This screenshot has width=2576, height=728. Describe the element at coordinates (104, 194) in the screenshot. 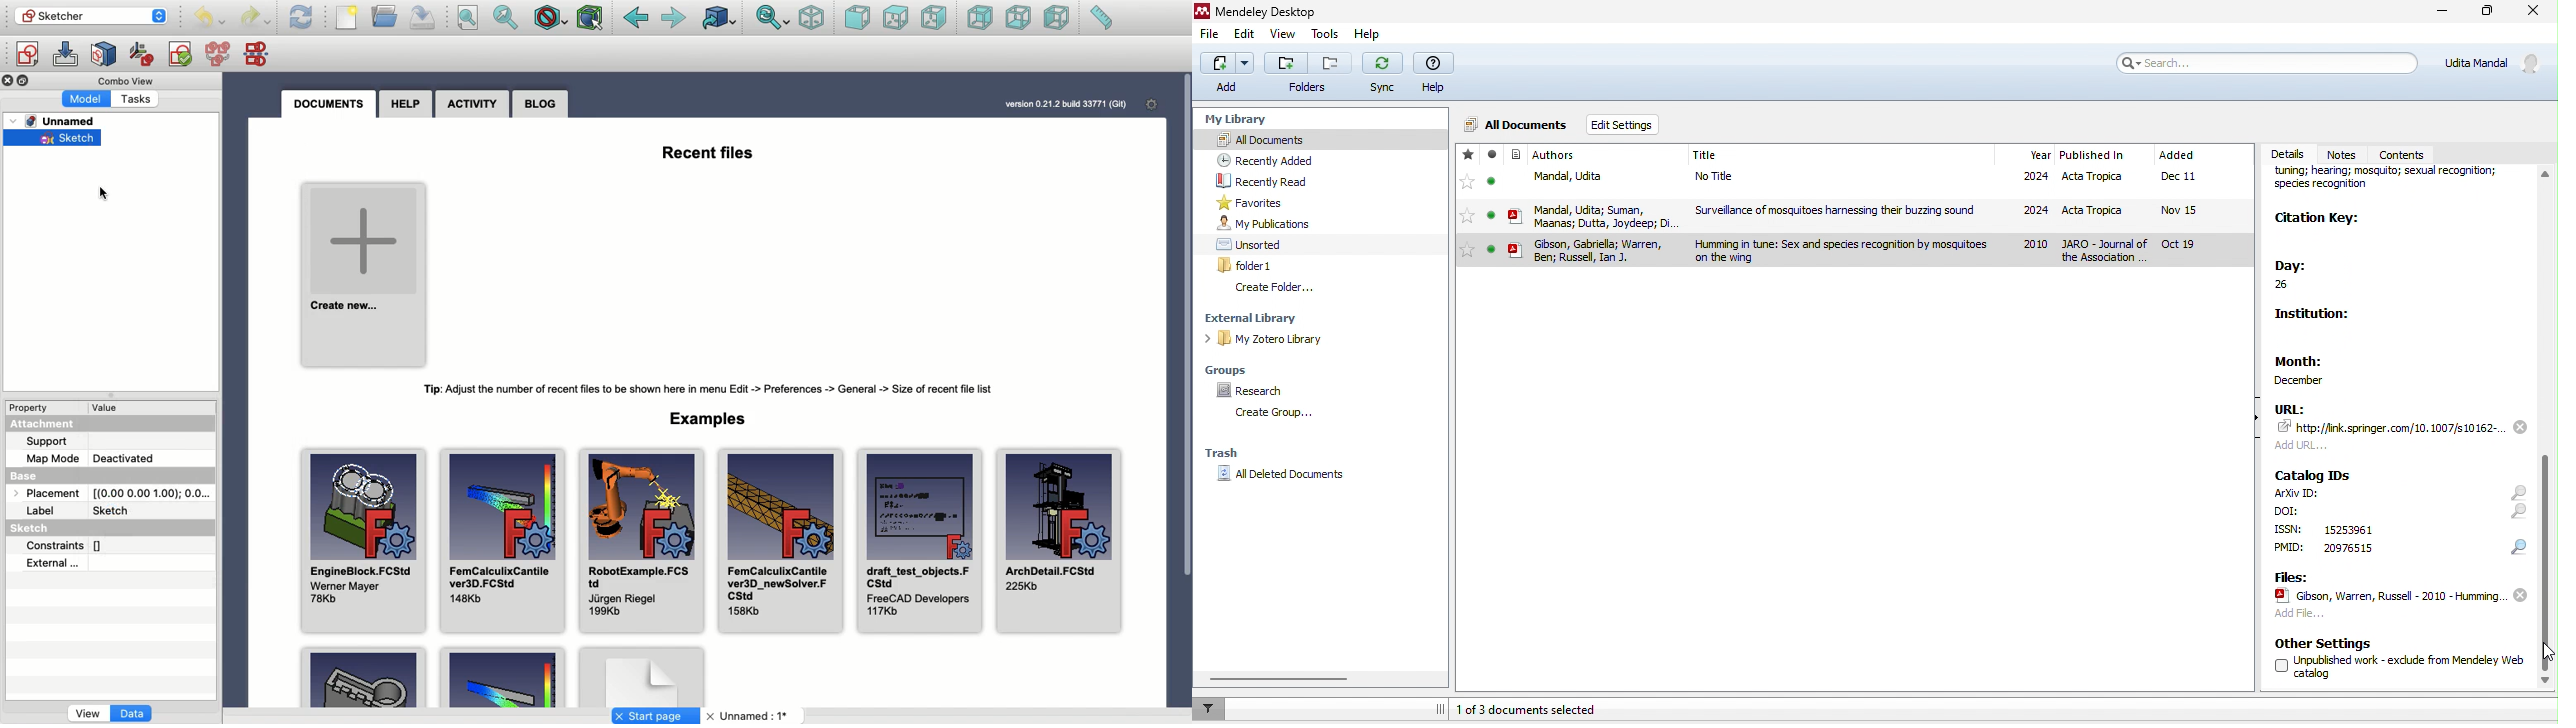

I see `Right click (pointer)` at that location.